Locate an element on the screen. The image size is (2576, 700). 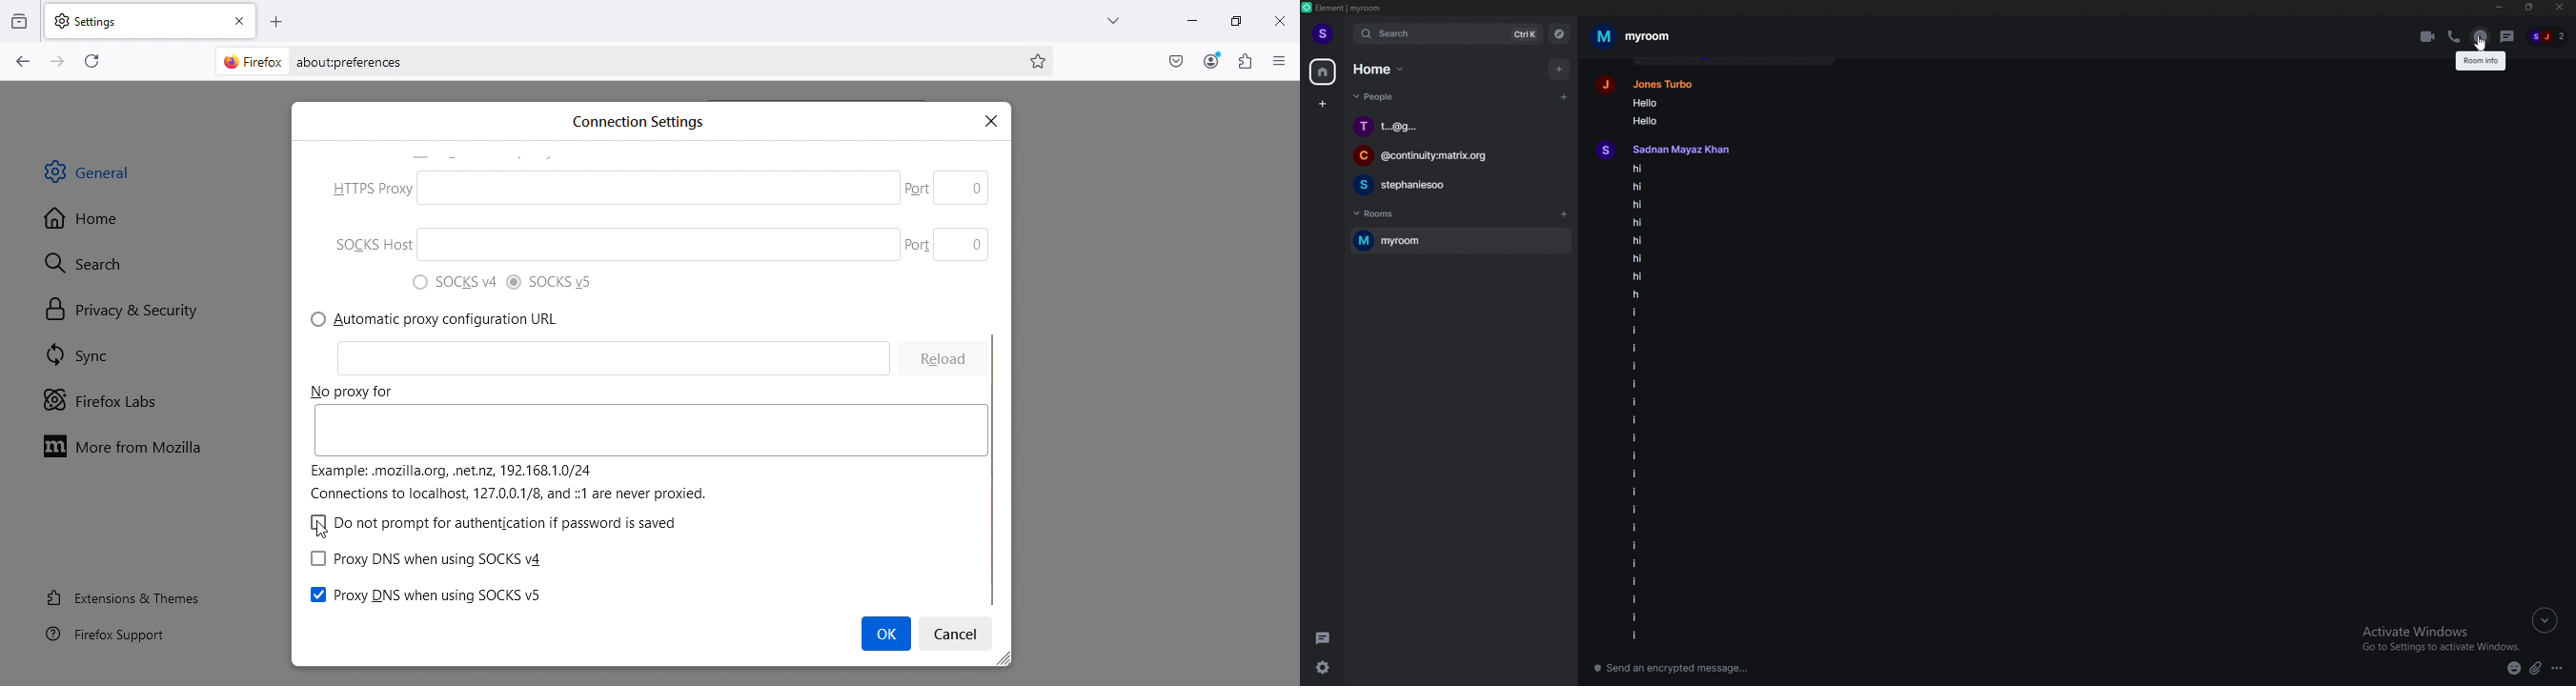
voice call is located at coordinates (2455, 37).